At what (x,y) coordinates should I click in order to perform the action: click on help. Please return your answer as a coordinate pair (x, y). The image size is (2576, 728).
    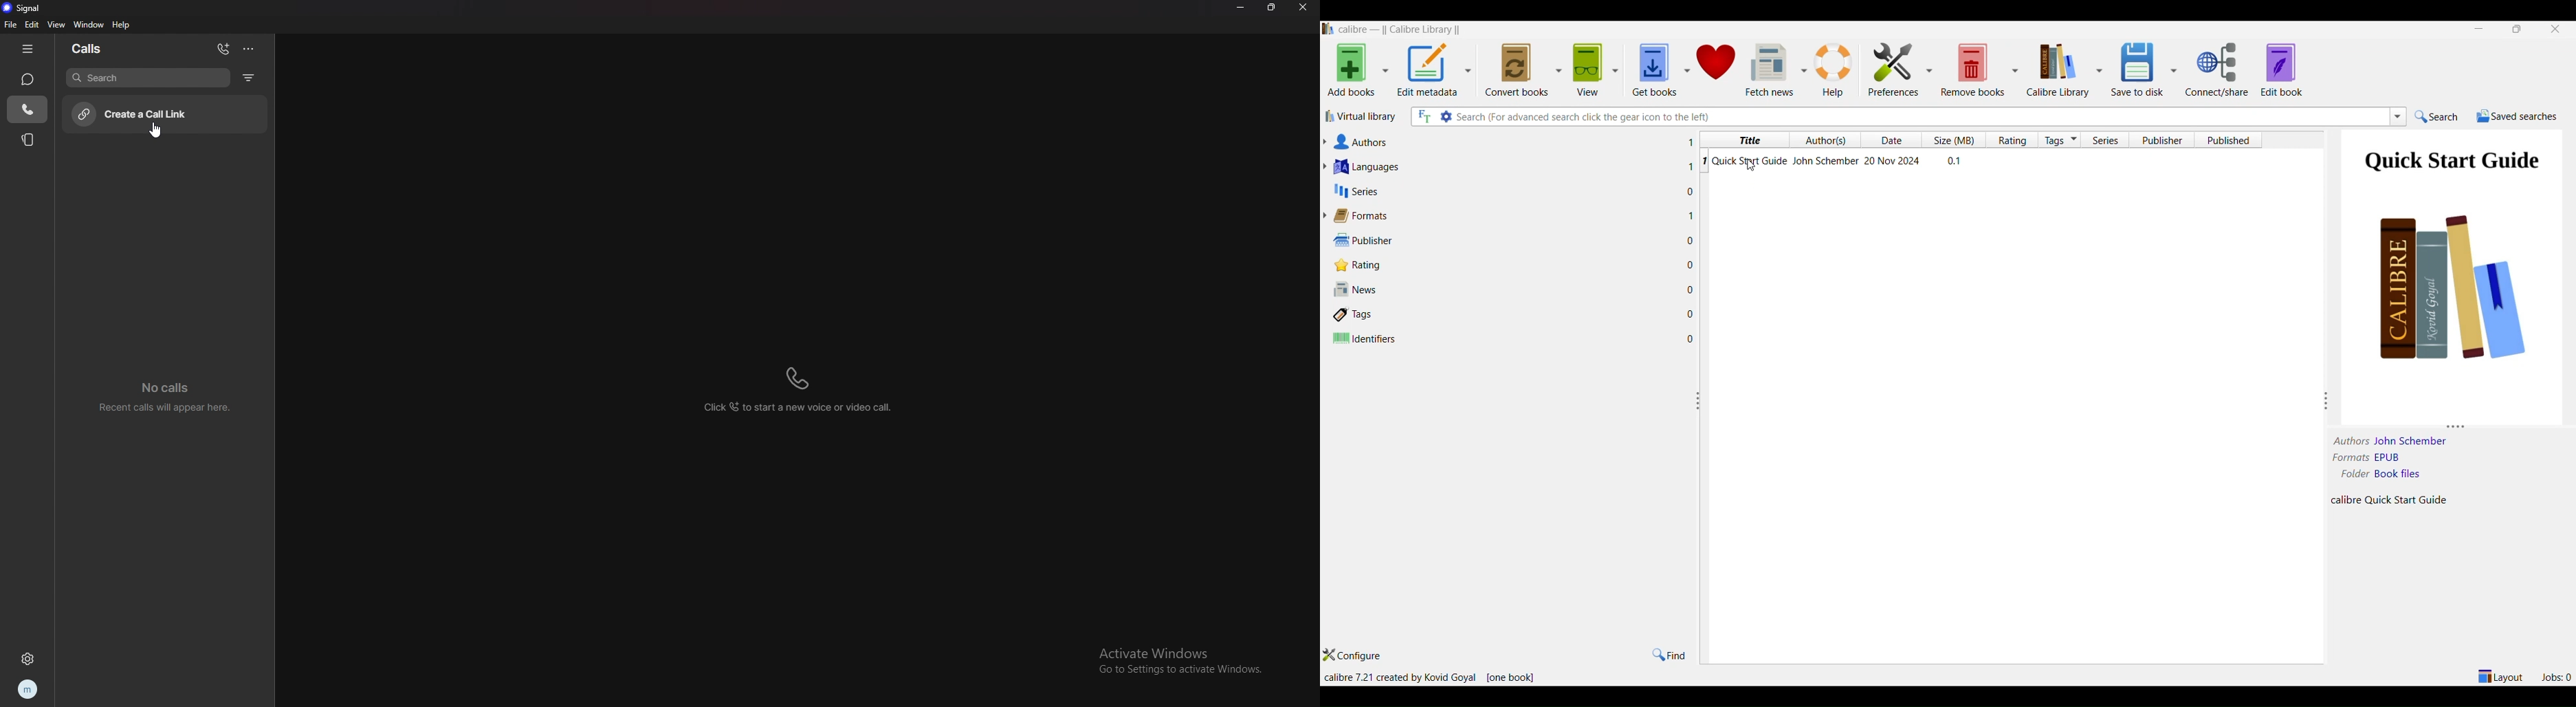
    Looking at the image, I should click on (122, 25).